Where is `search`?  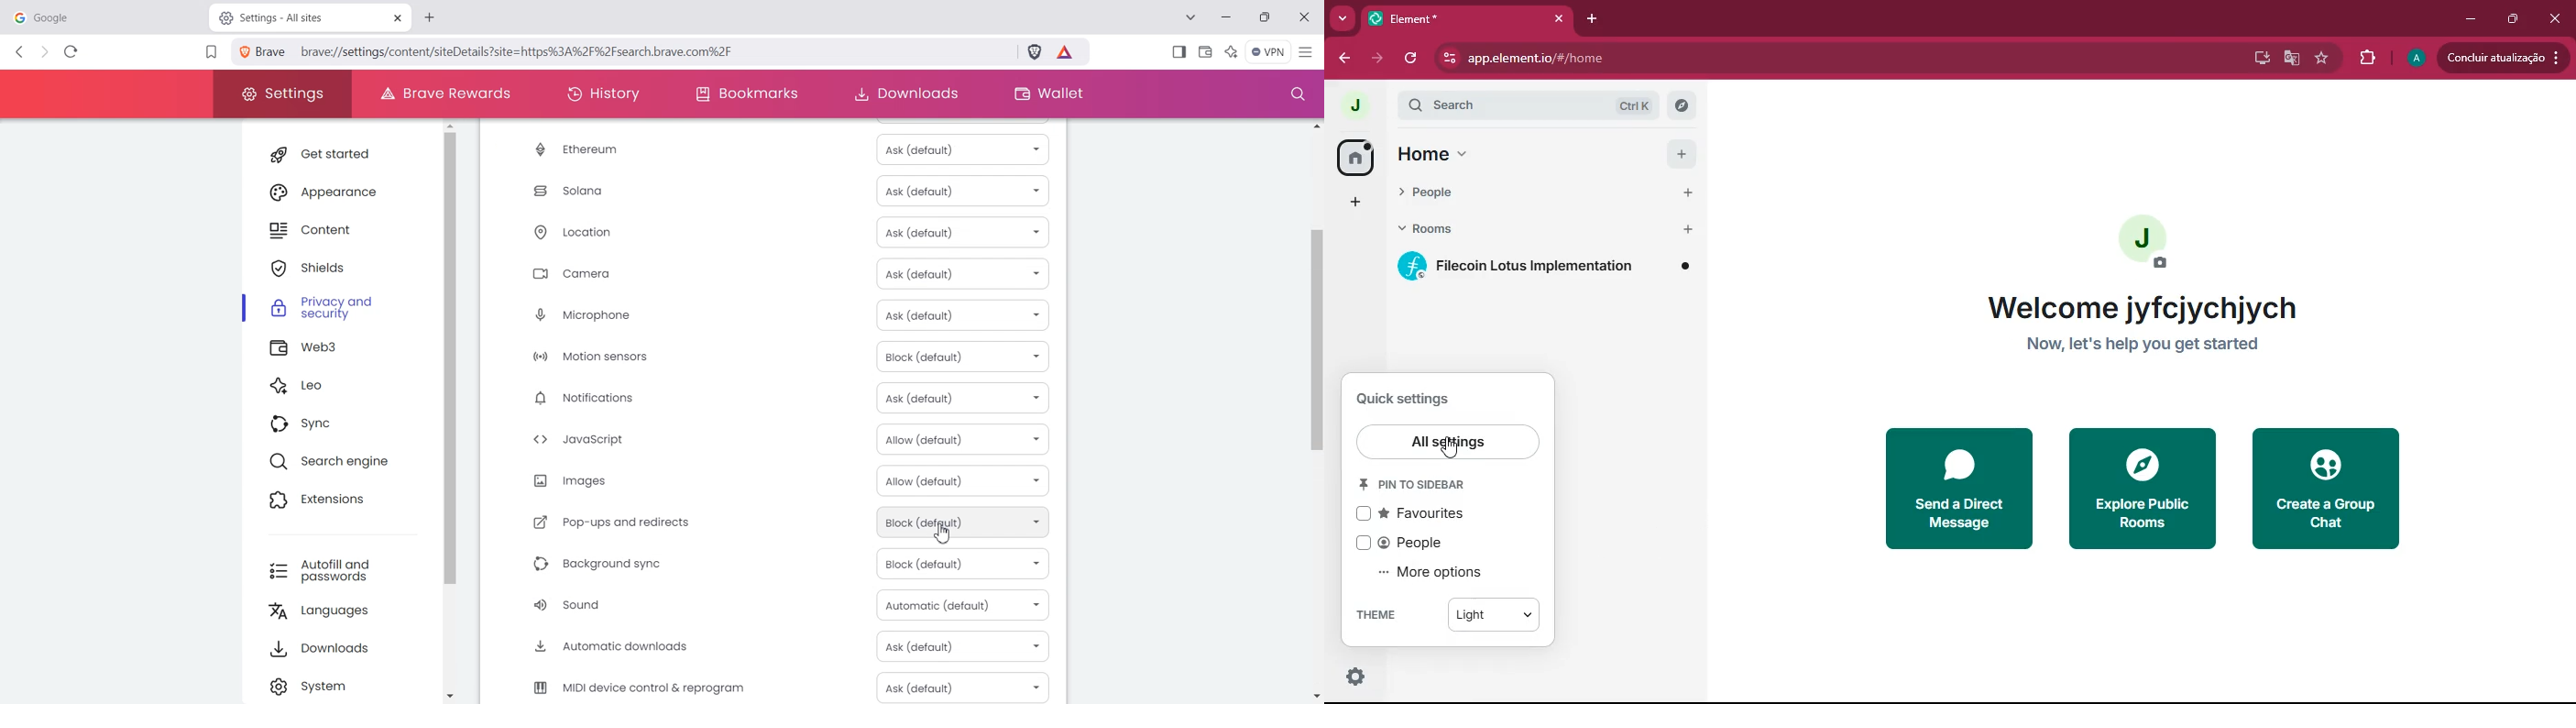 search is located at coordinates (1493, 105).